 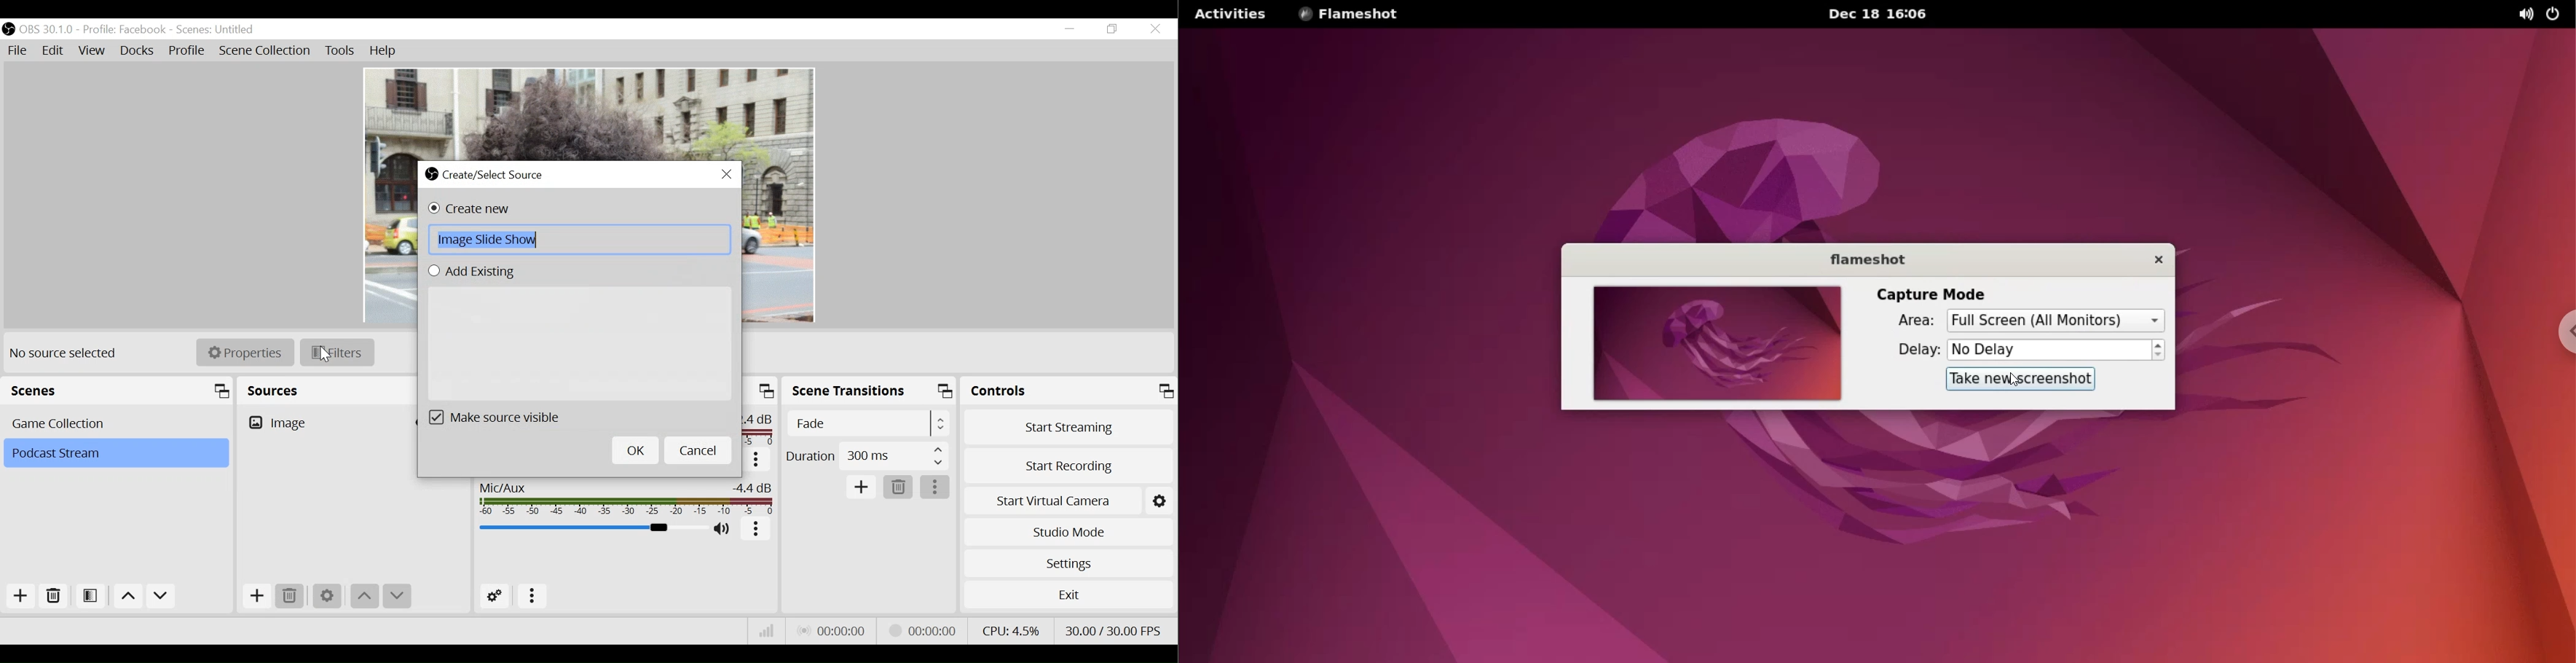 I want to click on No Source Selected, so click(x=65, y=352).